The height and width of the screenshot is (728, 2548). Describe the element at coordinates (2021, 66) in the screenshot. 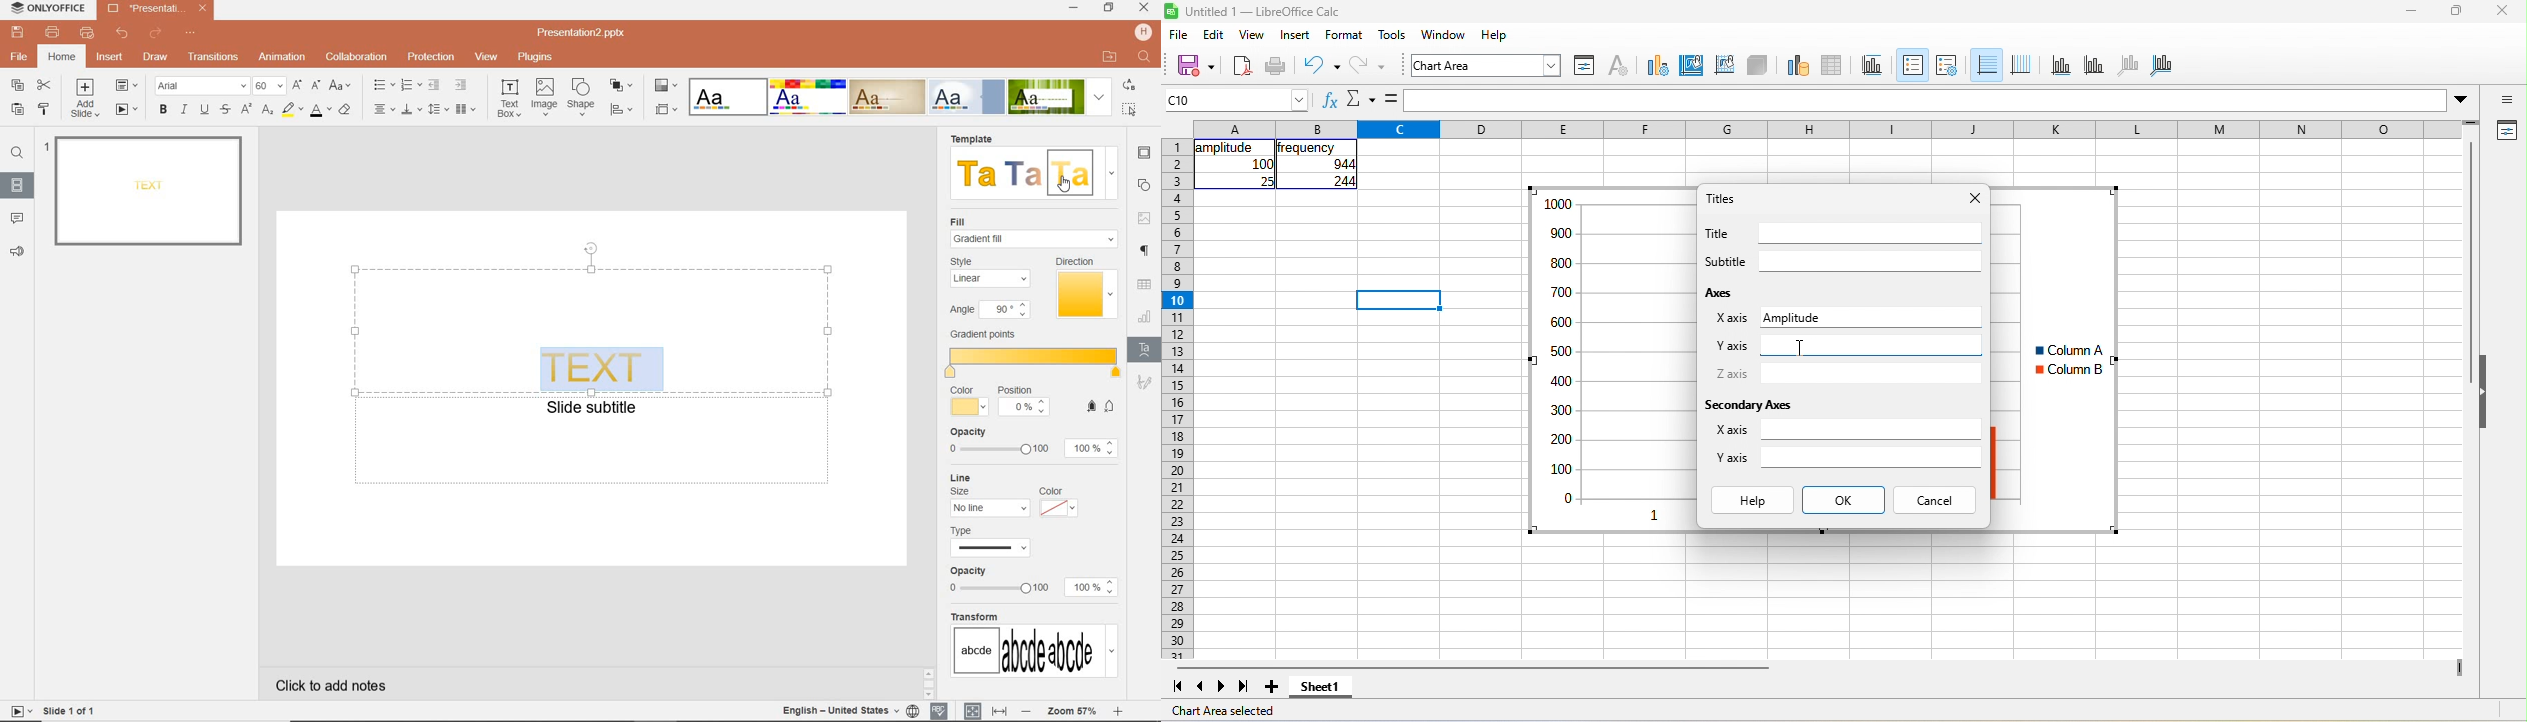

I see `vertical grids` at that location.